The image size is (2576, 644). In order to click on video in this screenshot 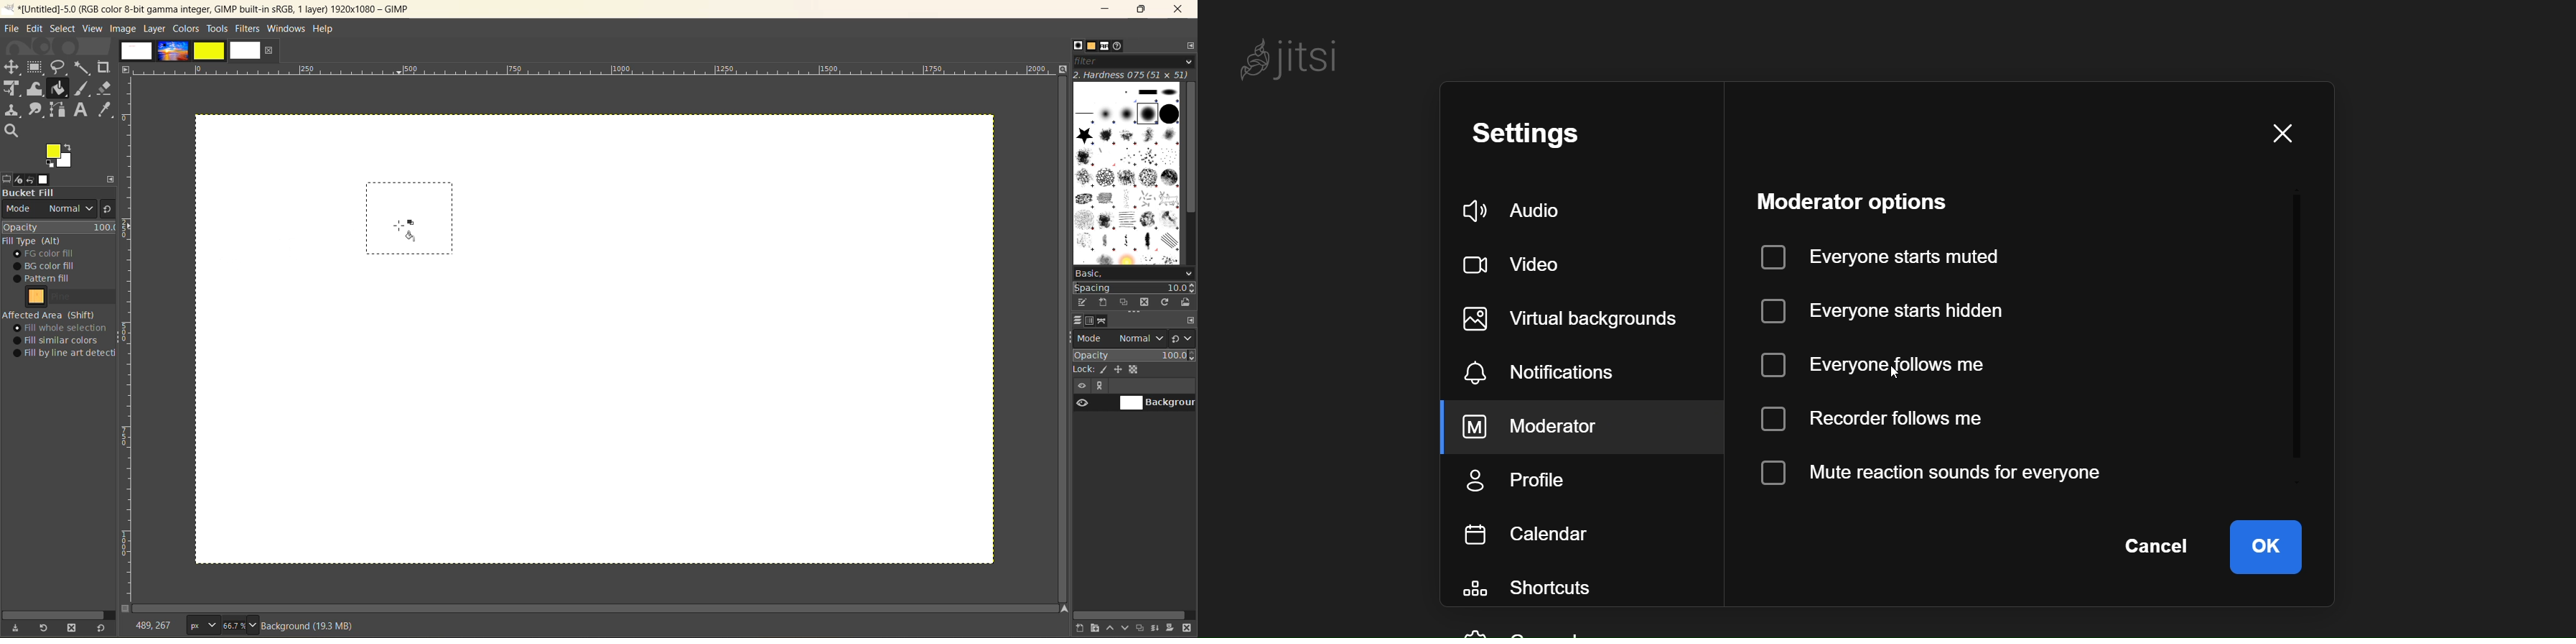, I will do `click(1518, 261)`.